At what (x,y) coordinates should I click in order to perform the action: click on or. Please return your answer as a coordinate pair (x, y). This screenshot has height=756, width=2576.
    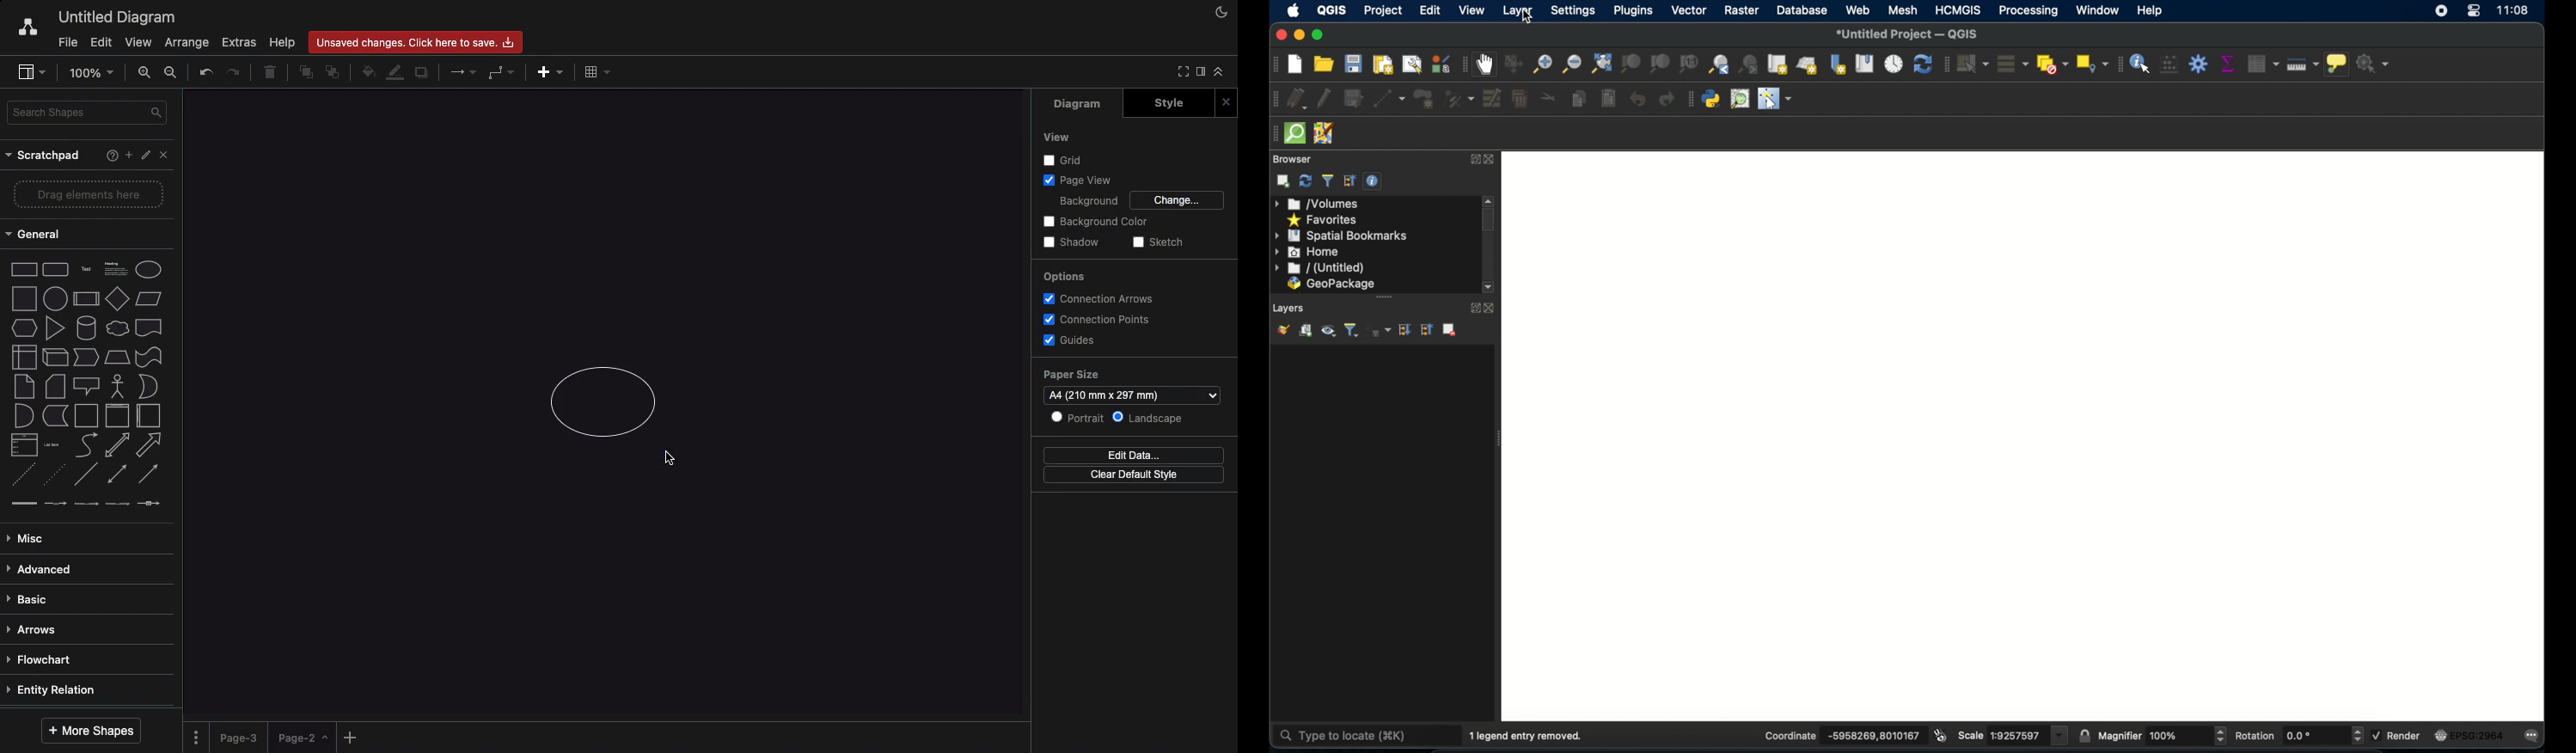
    Looking at the image, I should click on (149, 386).